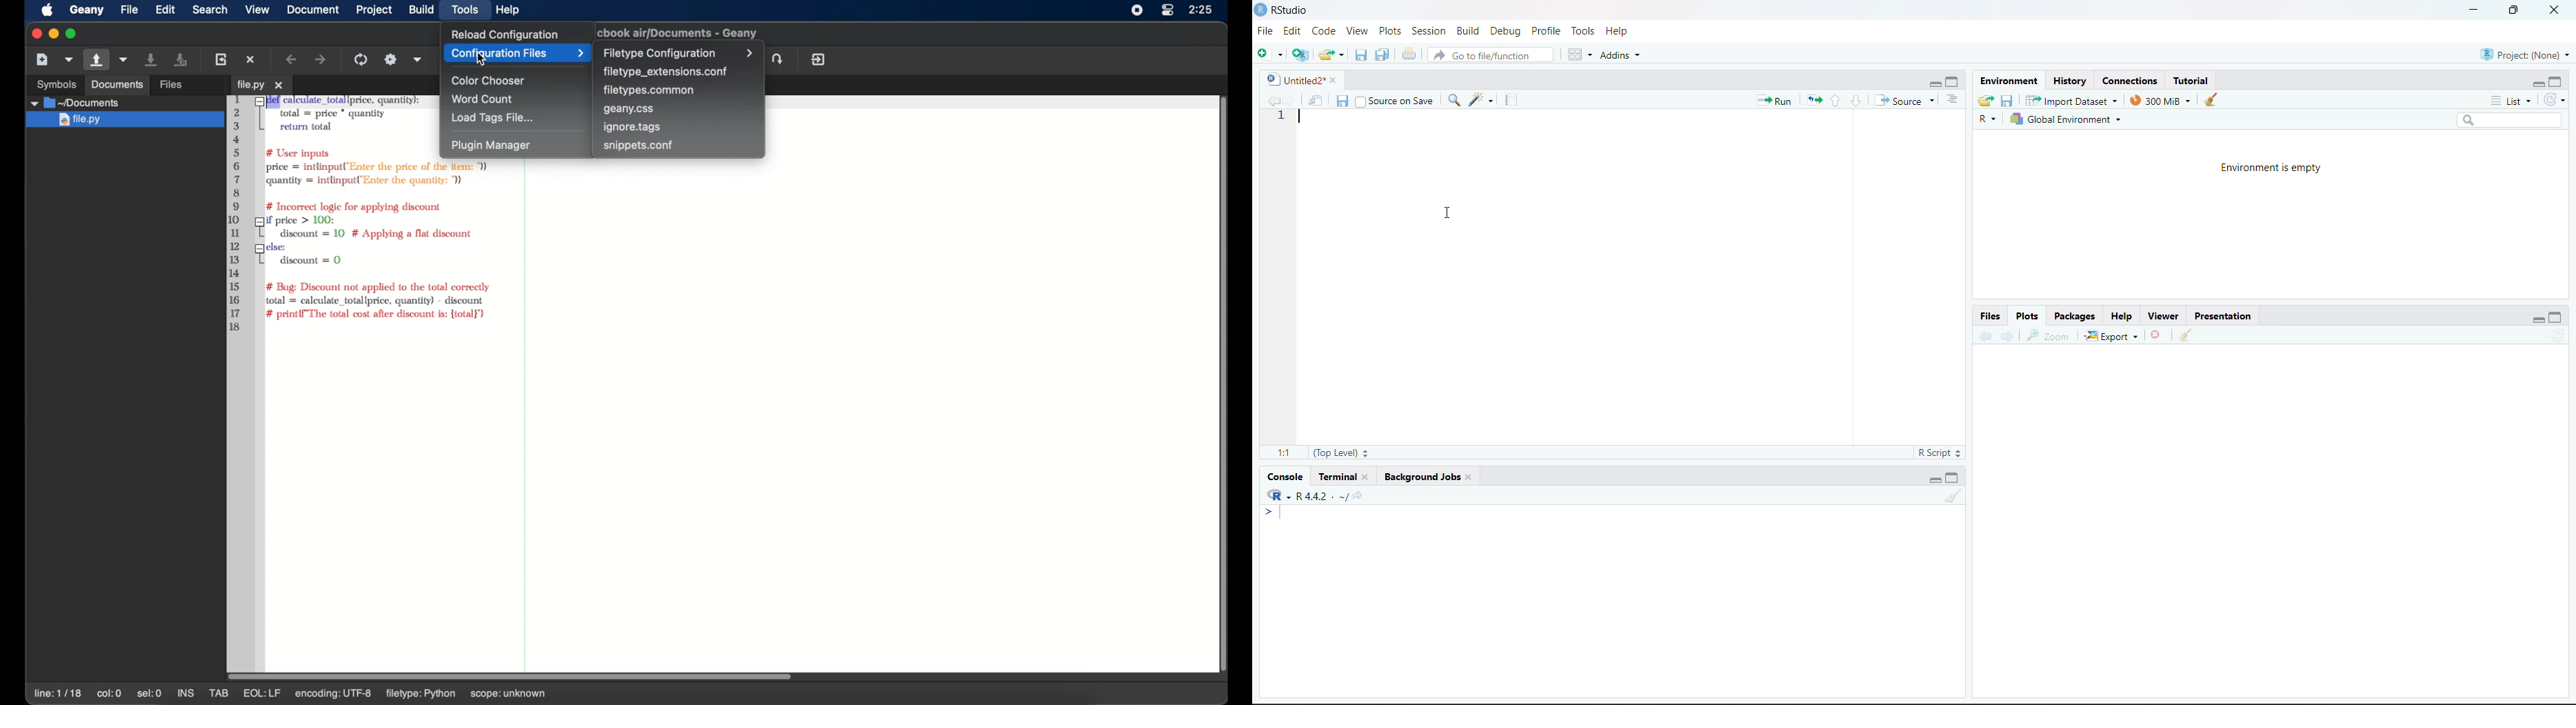  What do you see at coordinates (2556, 101) in the screenshot?
I see `refresh` at bounding box center [2556, 101].